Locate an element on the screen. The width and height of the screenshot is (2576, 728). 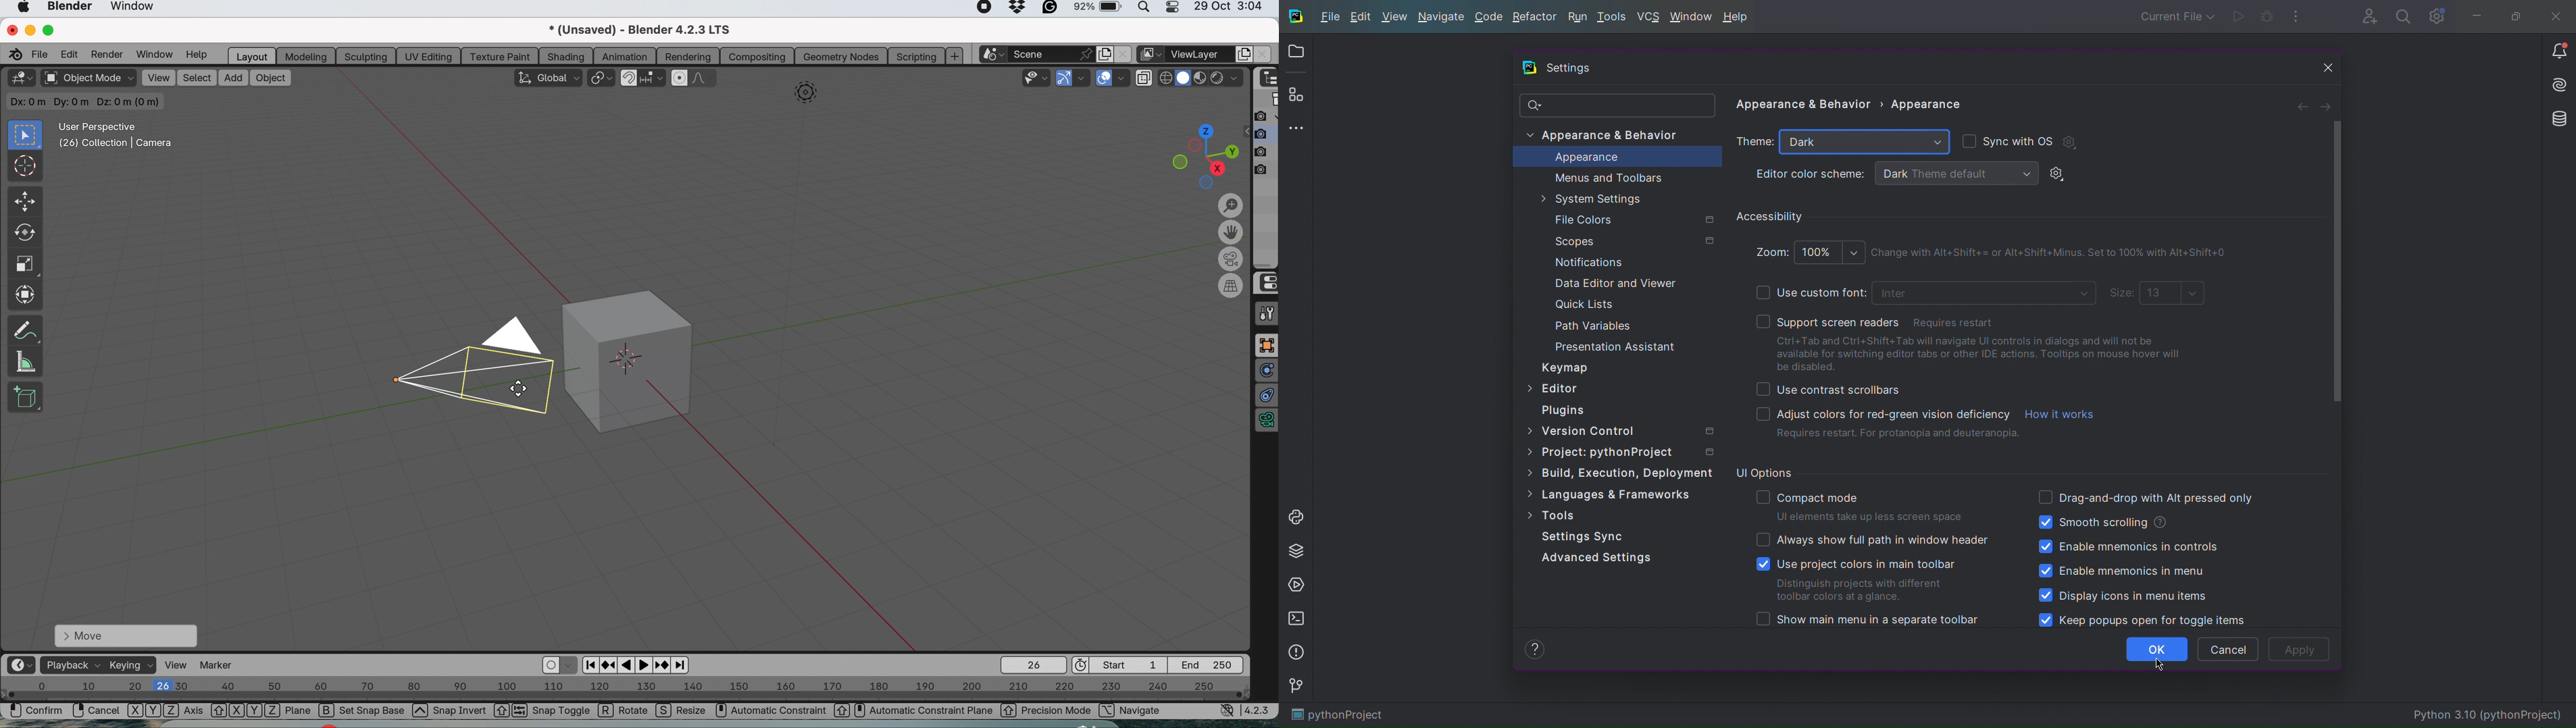
Services is located at coordinates (1296, 584).